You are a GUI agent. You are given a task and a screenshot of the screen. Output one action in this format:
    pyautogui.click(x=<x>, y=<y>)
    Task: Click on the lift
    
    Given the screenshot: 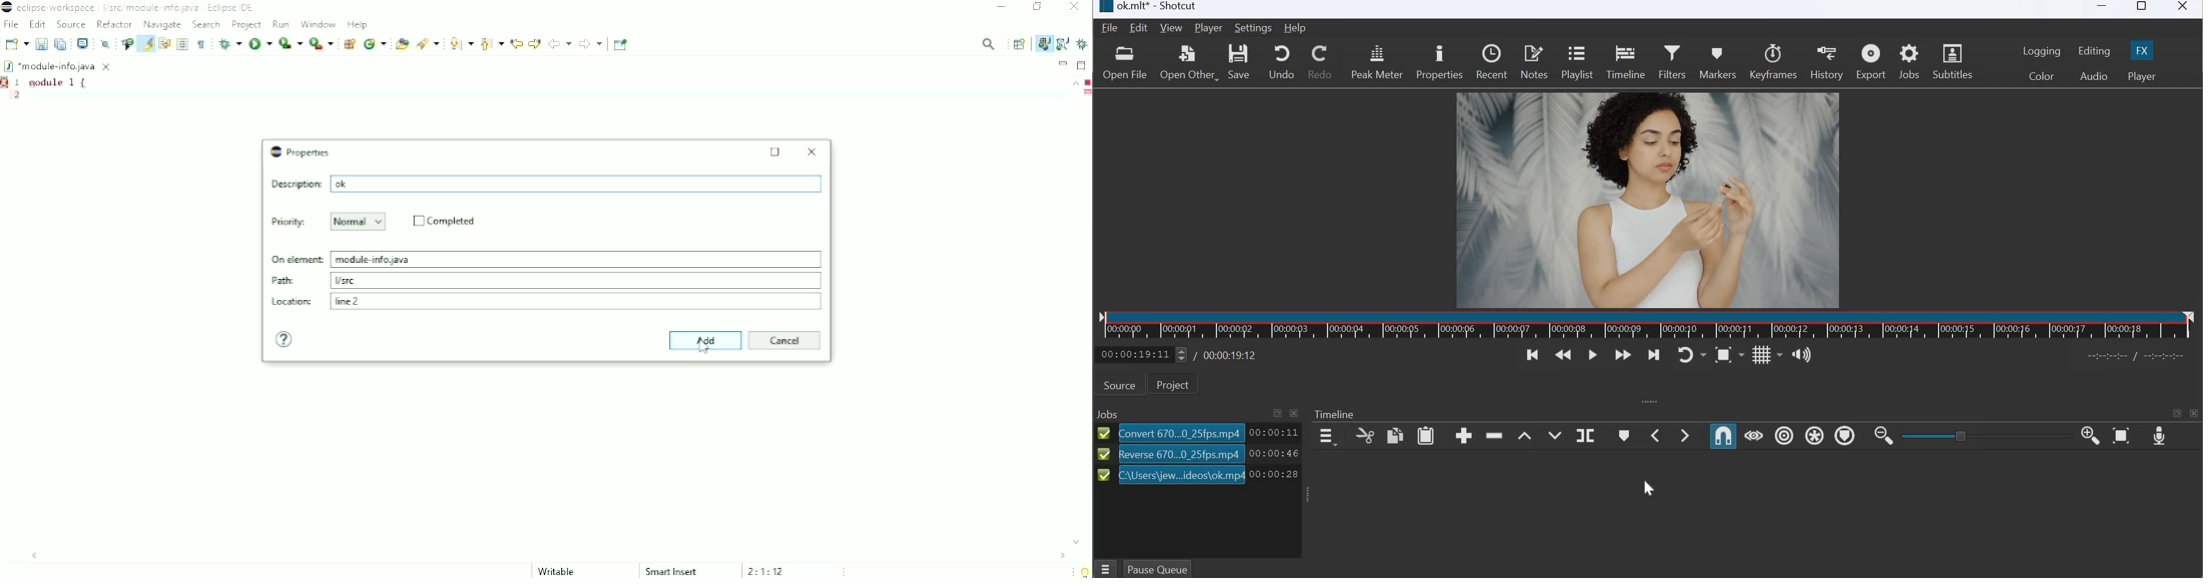 What is the action you would take?
    pyautogui.click(x=1528, y=435)
    